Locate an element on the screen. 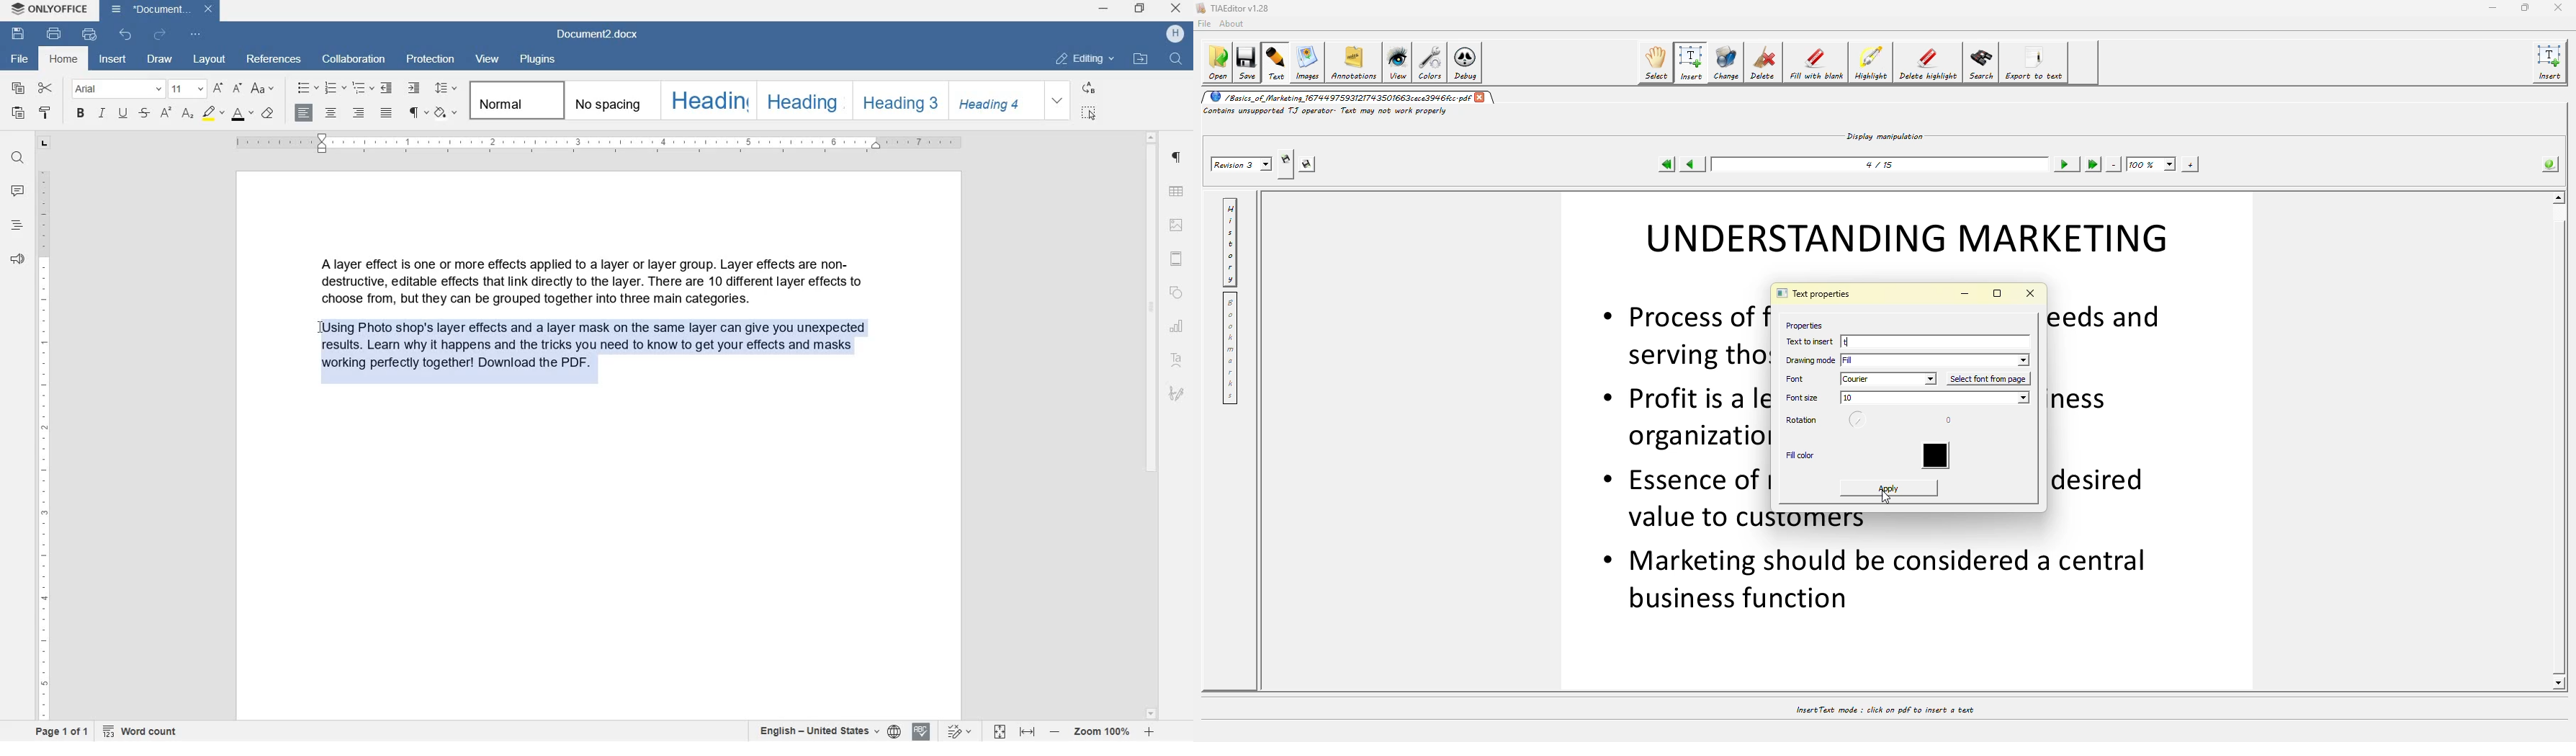 The height and width of the screenshot is (756, 2576). minimize is located at coordinates (2490, 8).